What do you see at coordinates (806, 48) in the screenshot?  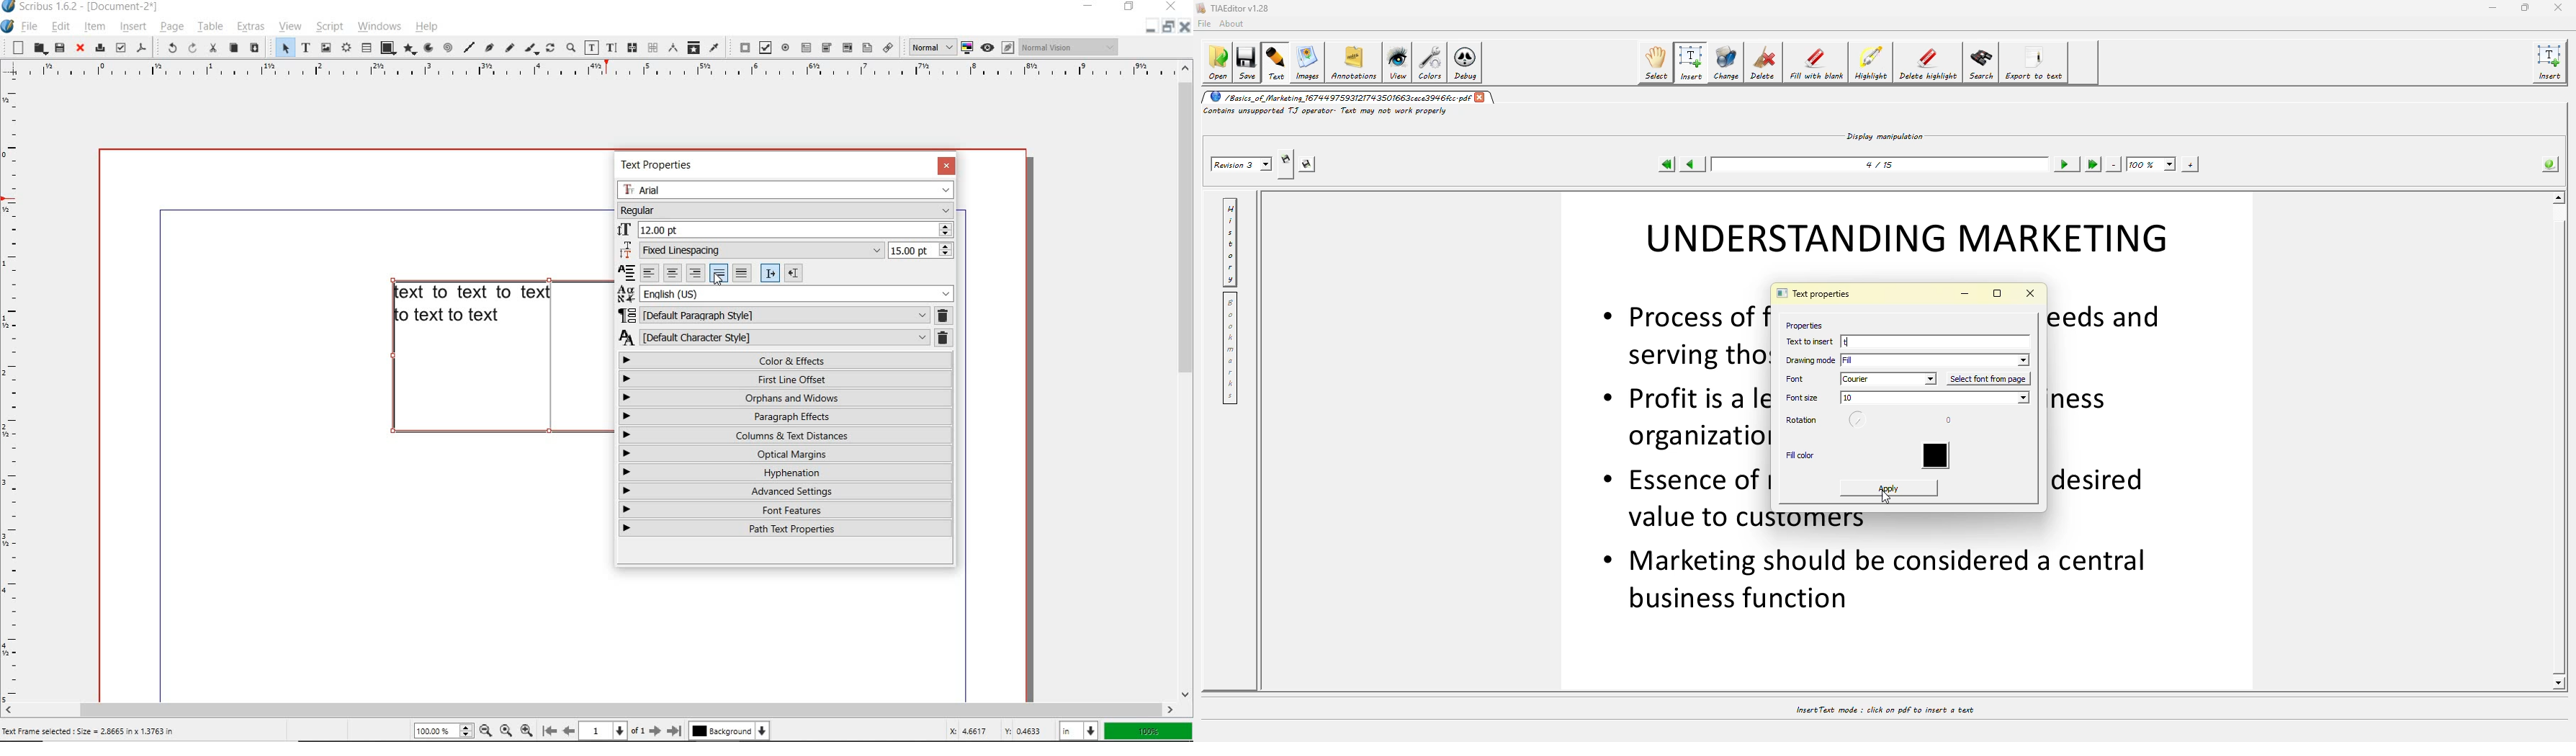 I see `pdf text field` at bounding box center [806, 48].